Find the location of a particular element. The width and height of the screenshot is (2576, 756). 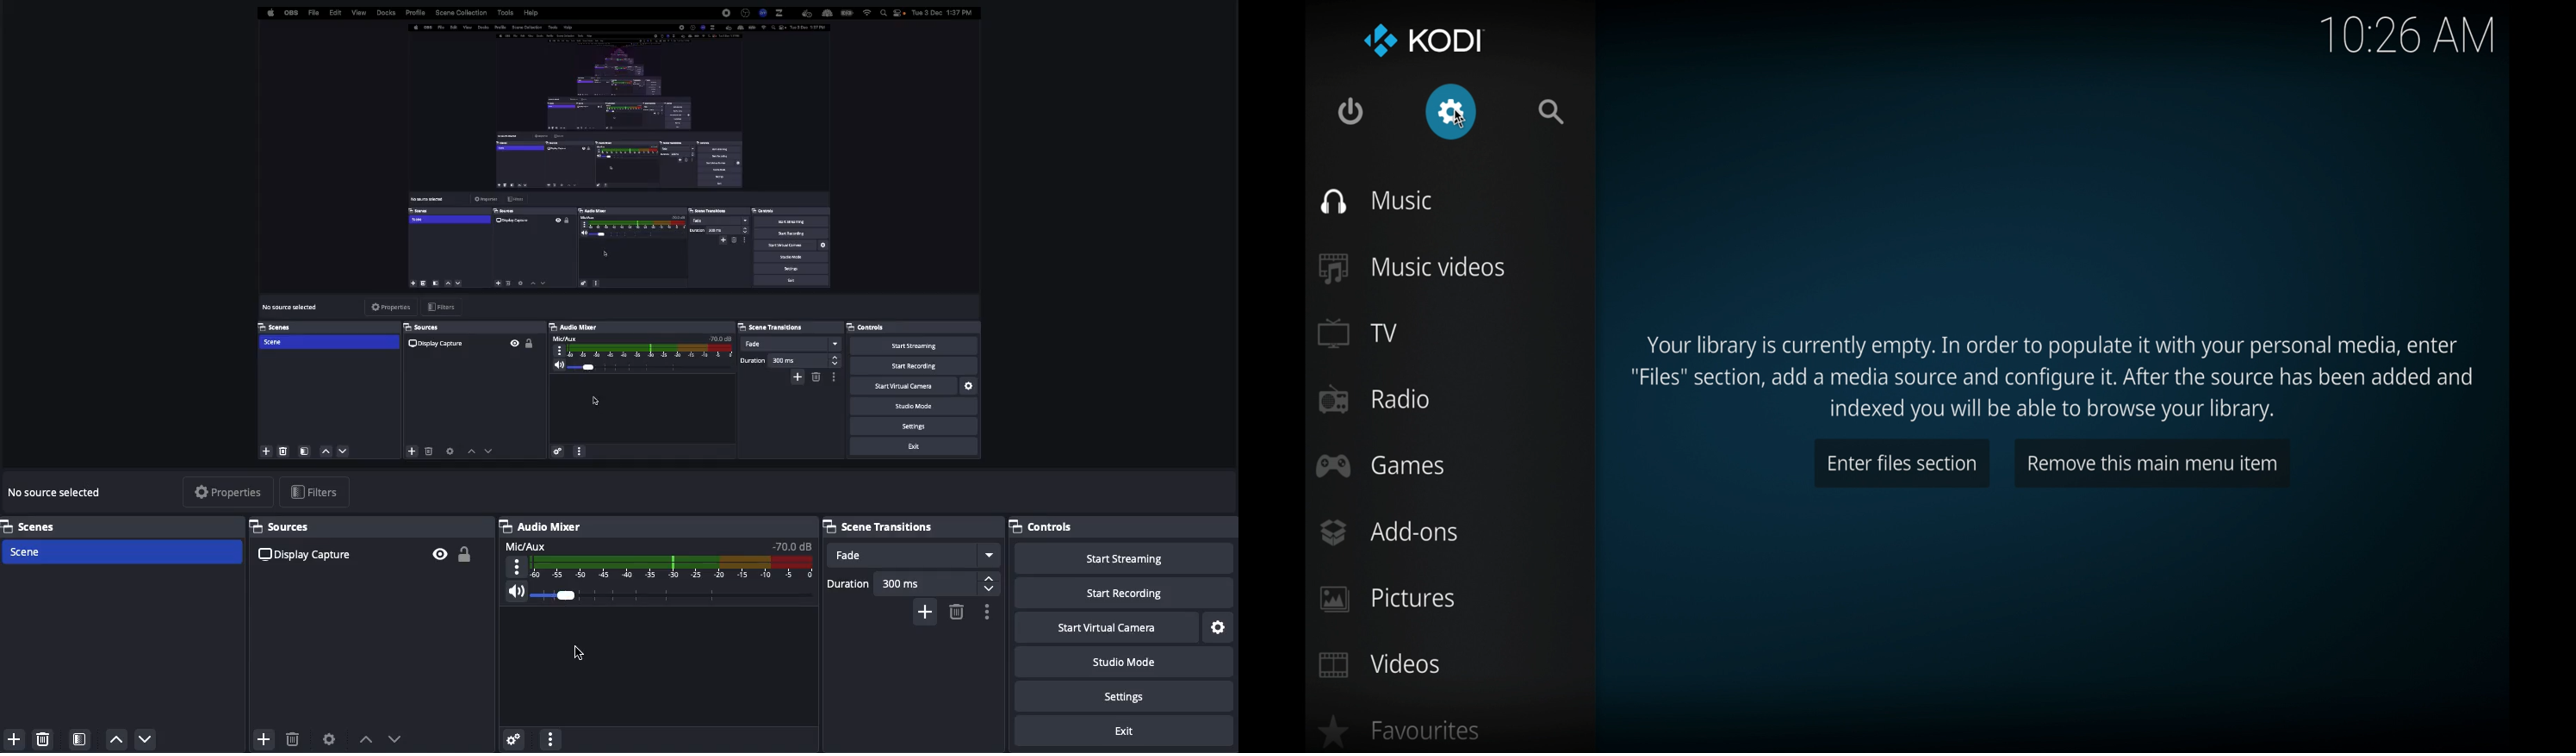

Scene filters is located at coordinates (80, 736).